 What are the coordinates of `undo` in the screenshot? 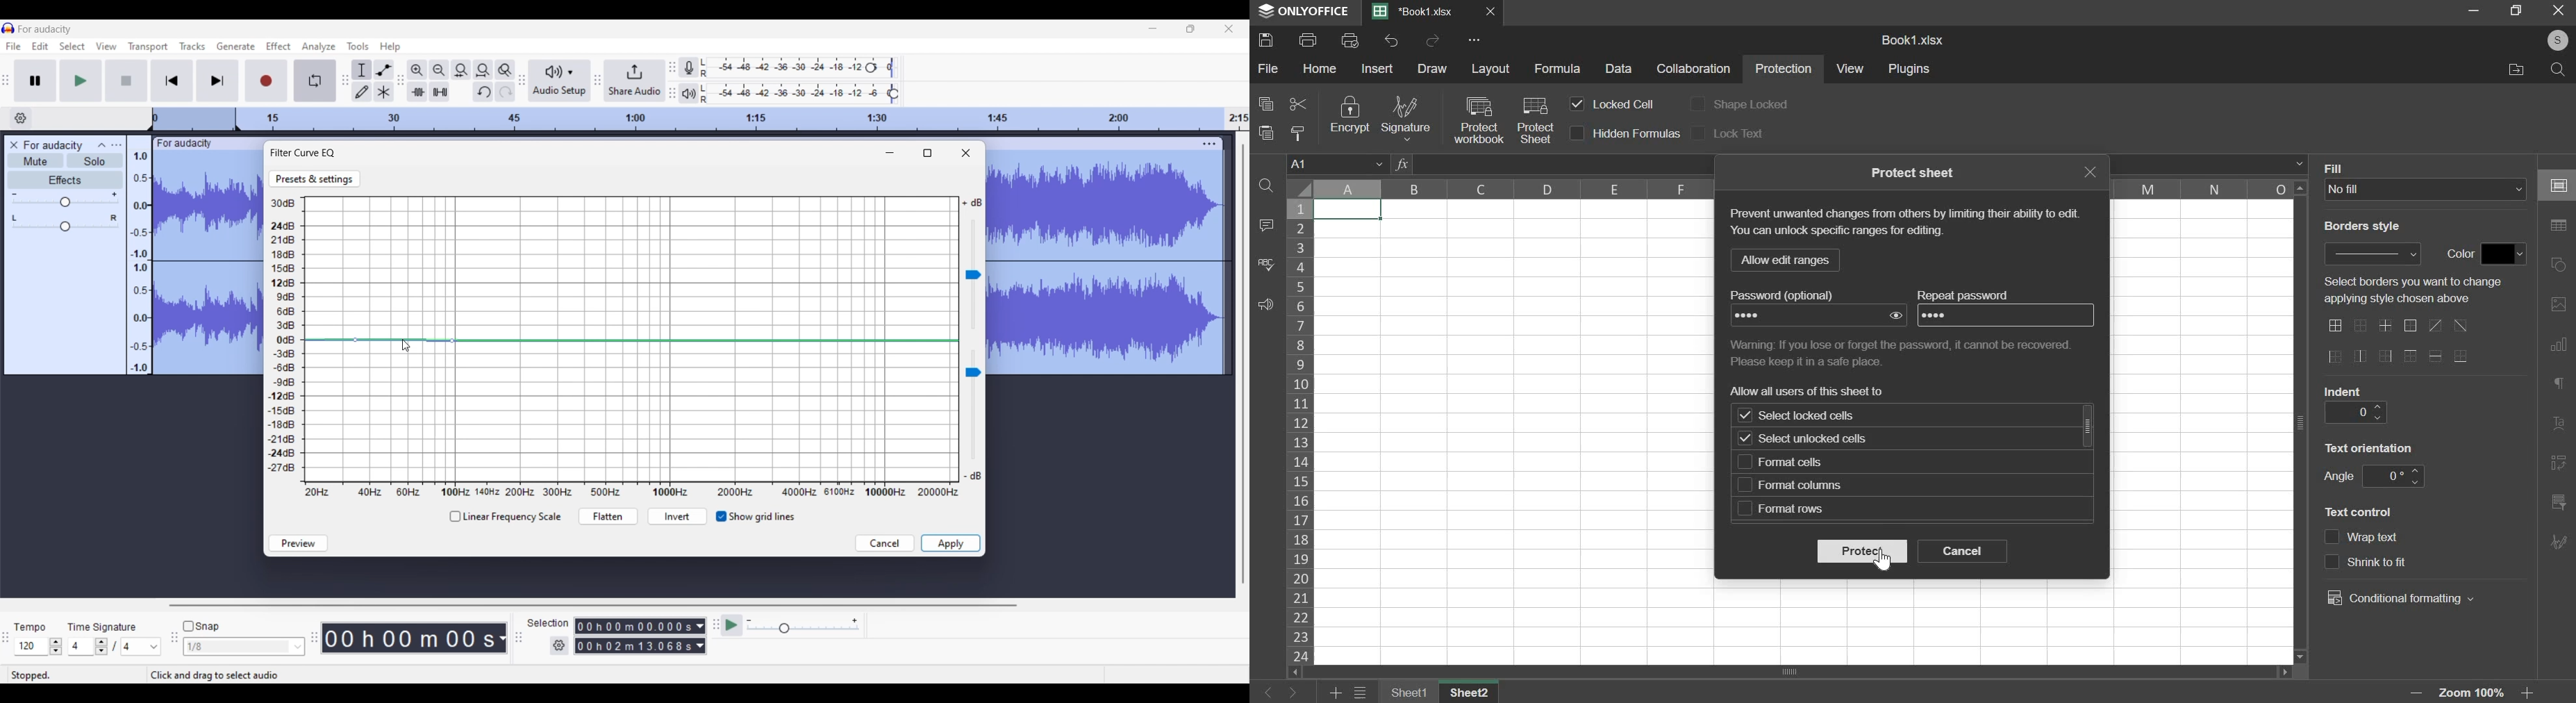 It's located at (1392, 40).